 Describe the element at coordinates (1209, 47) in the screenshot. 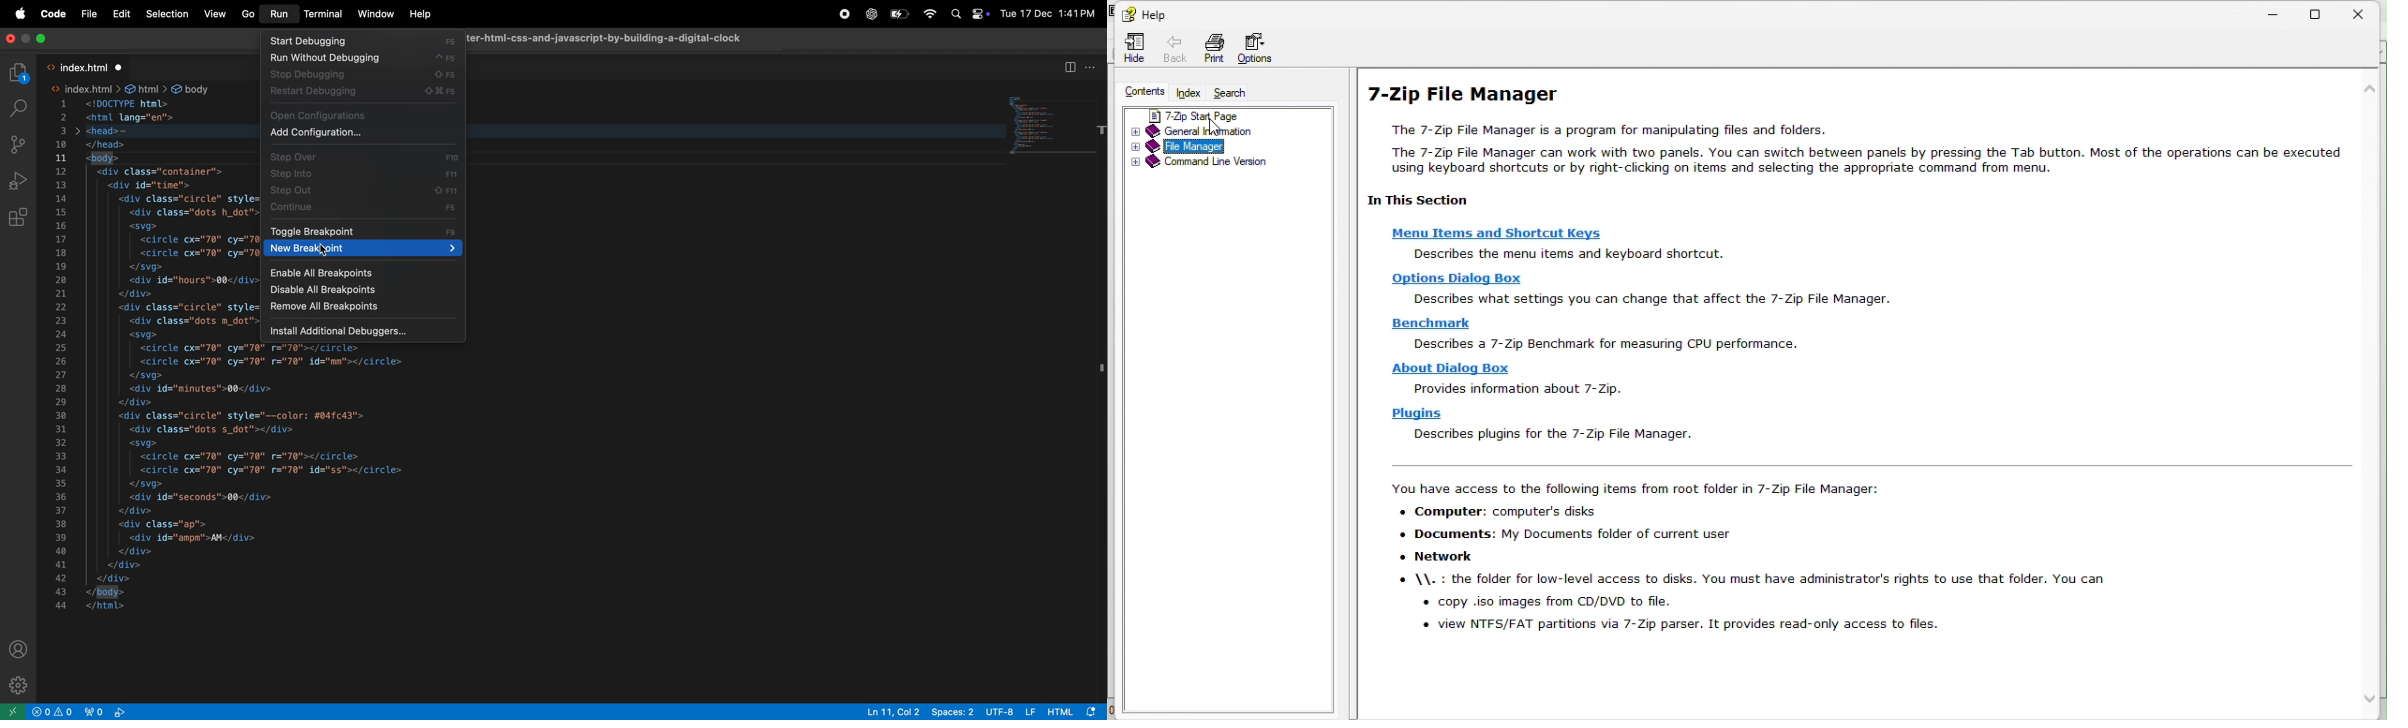

I see `Print` at that location.